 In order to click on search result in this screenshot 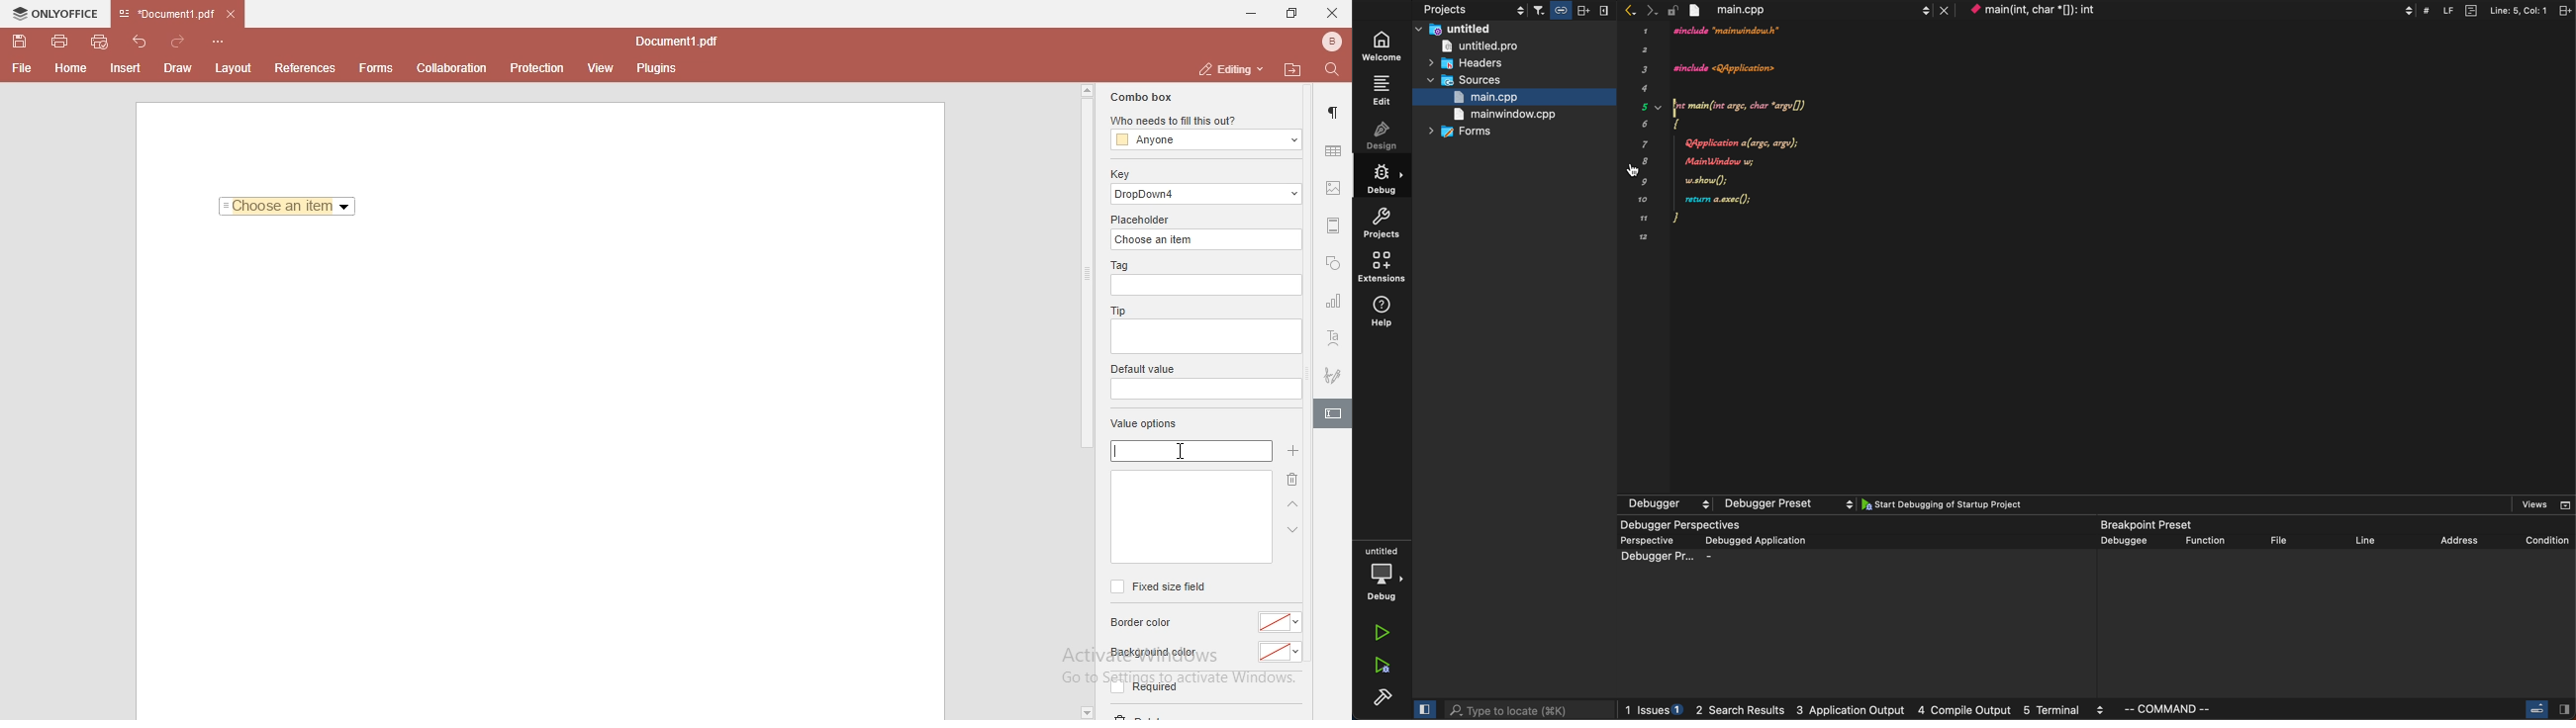, I will do `click(1743, 712)`.